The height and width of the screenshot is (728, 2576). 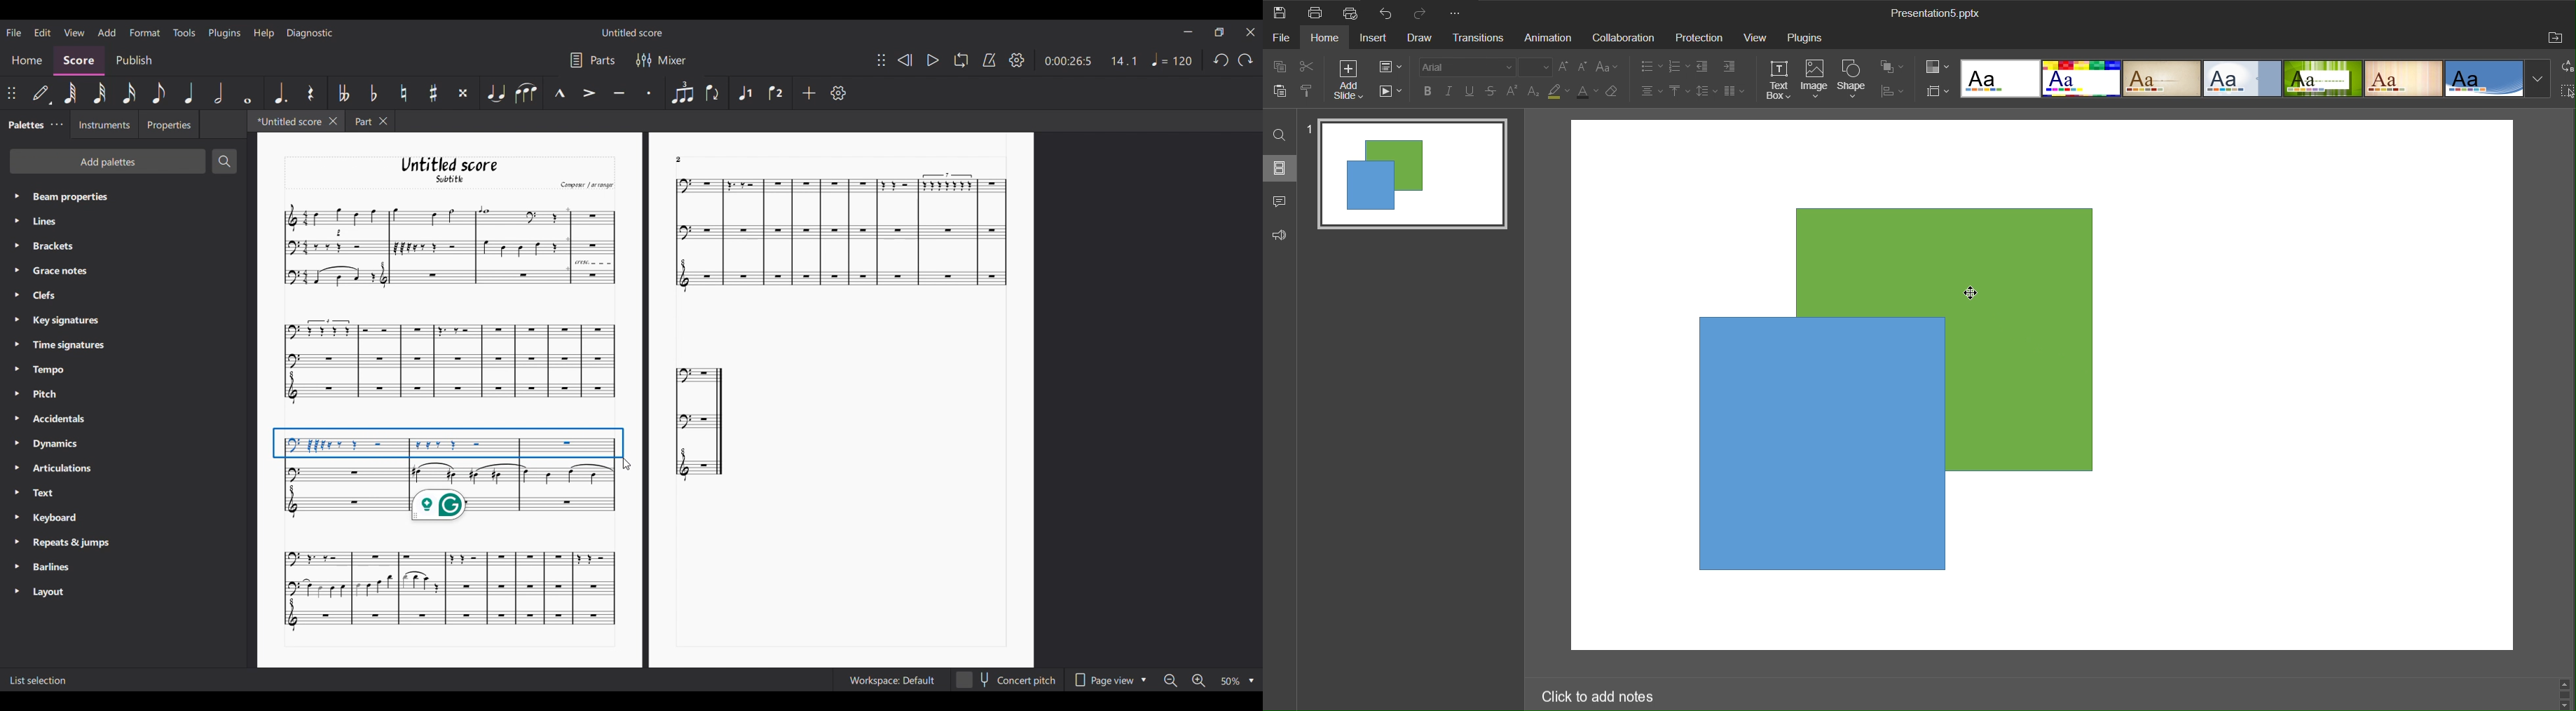 What do you see at coordinates (1378, 39) in the screenshot?
I see `Insert` at bounding box center [1378, 39].